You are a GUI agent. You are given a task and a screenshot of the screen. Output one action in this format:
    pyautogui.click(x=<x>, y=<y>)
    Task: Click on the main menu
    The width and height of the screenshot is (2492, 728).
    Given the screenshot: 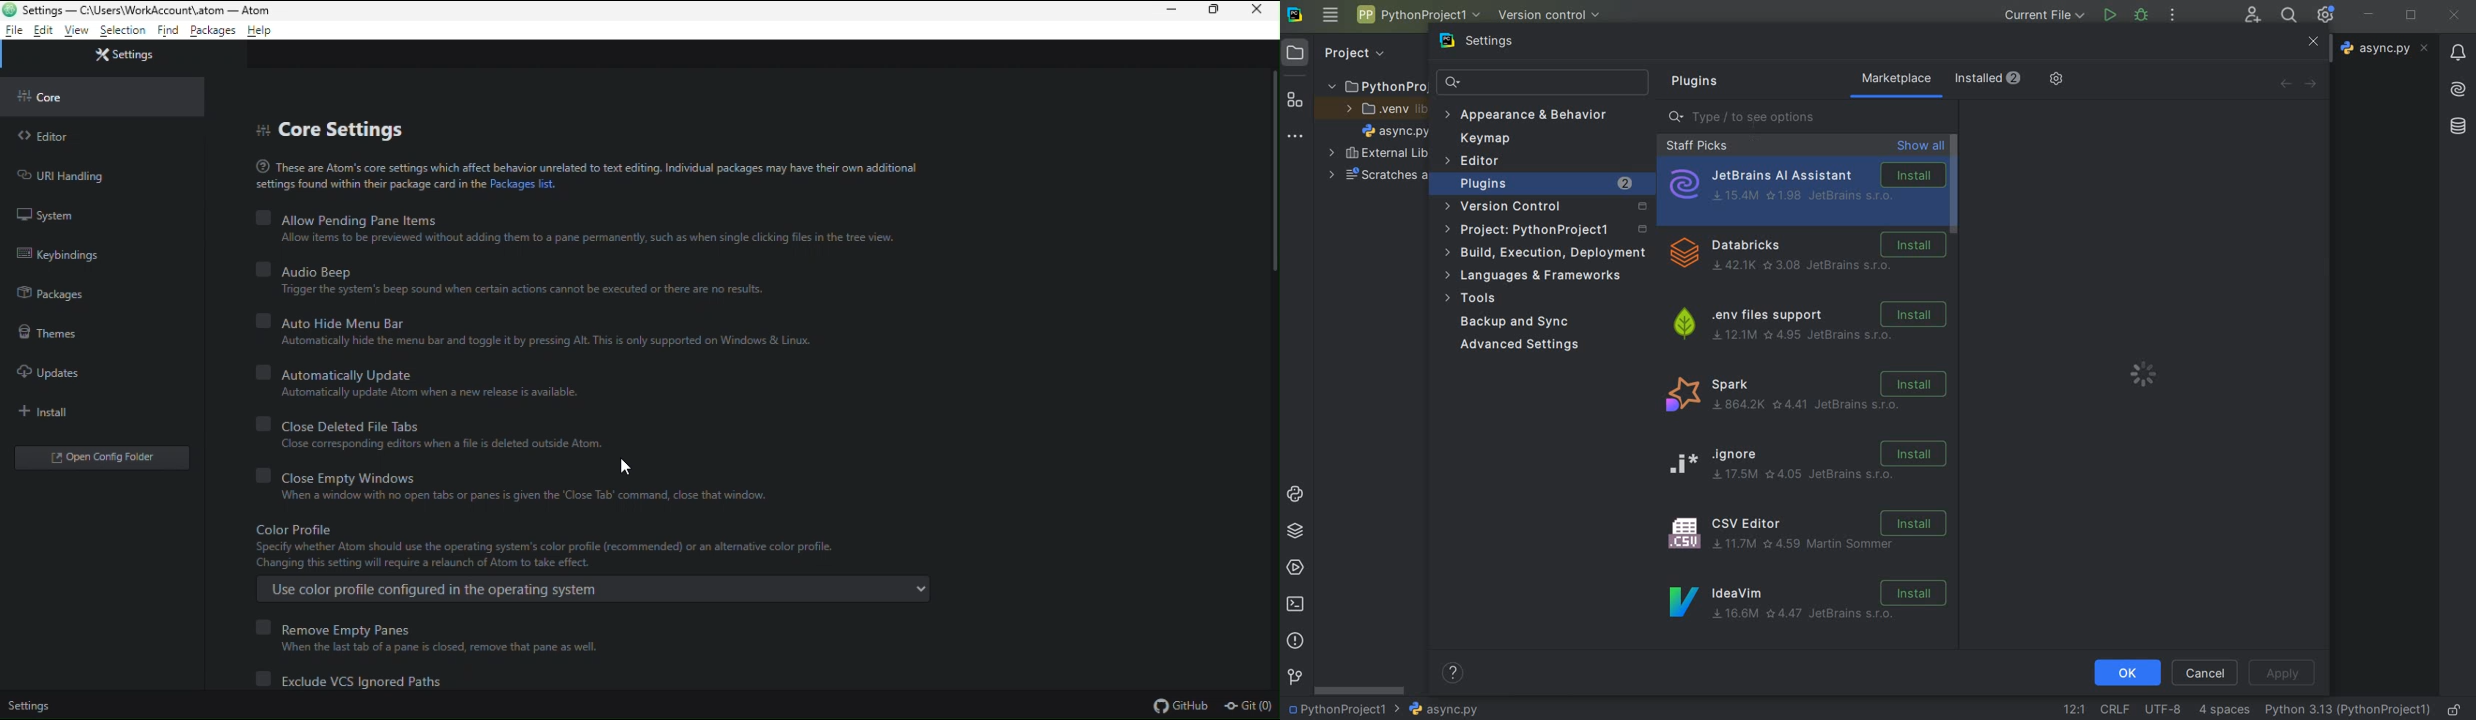 What is the action you would take?
    pyautogui.click(x=1331, y=18)
    